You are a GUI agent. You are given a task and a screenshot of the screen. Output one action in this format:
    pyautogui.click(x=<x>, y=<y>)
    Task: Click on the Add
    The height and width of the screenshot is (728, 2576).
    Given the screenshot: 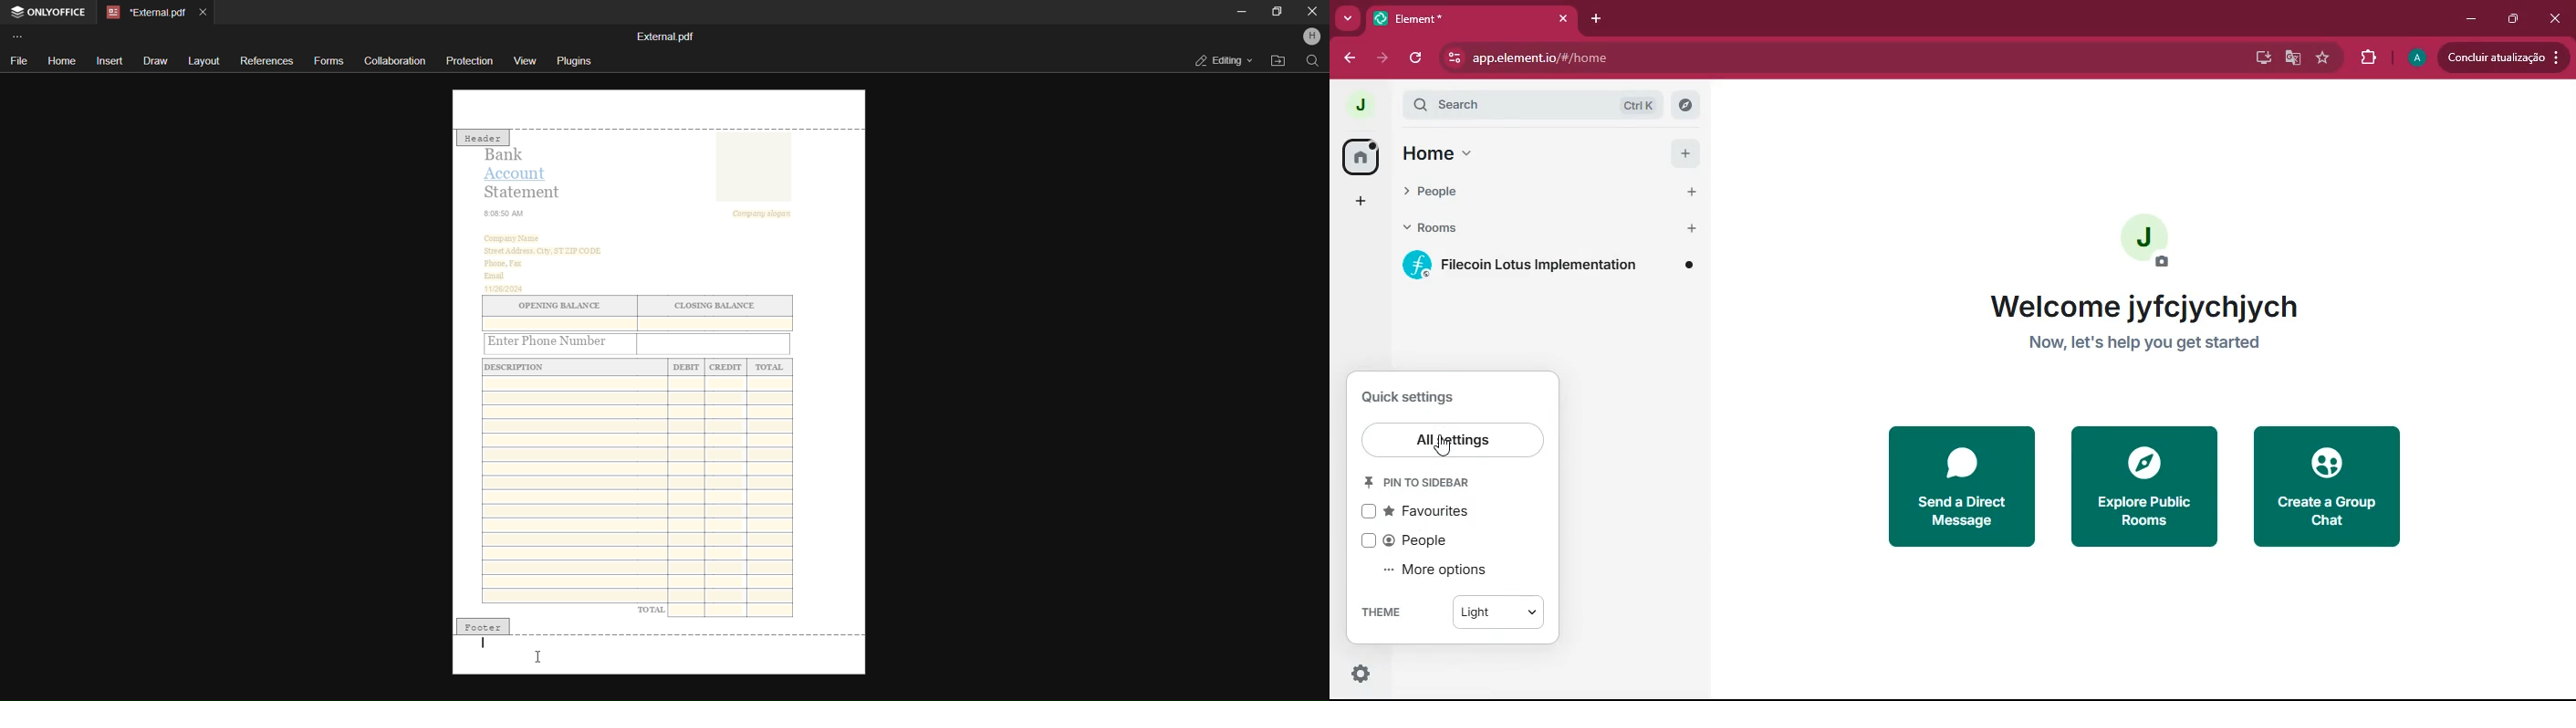 What is the action you would take?
    pyautogui.click(x=1689, y=227)
    